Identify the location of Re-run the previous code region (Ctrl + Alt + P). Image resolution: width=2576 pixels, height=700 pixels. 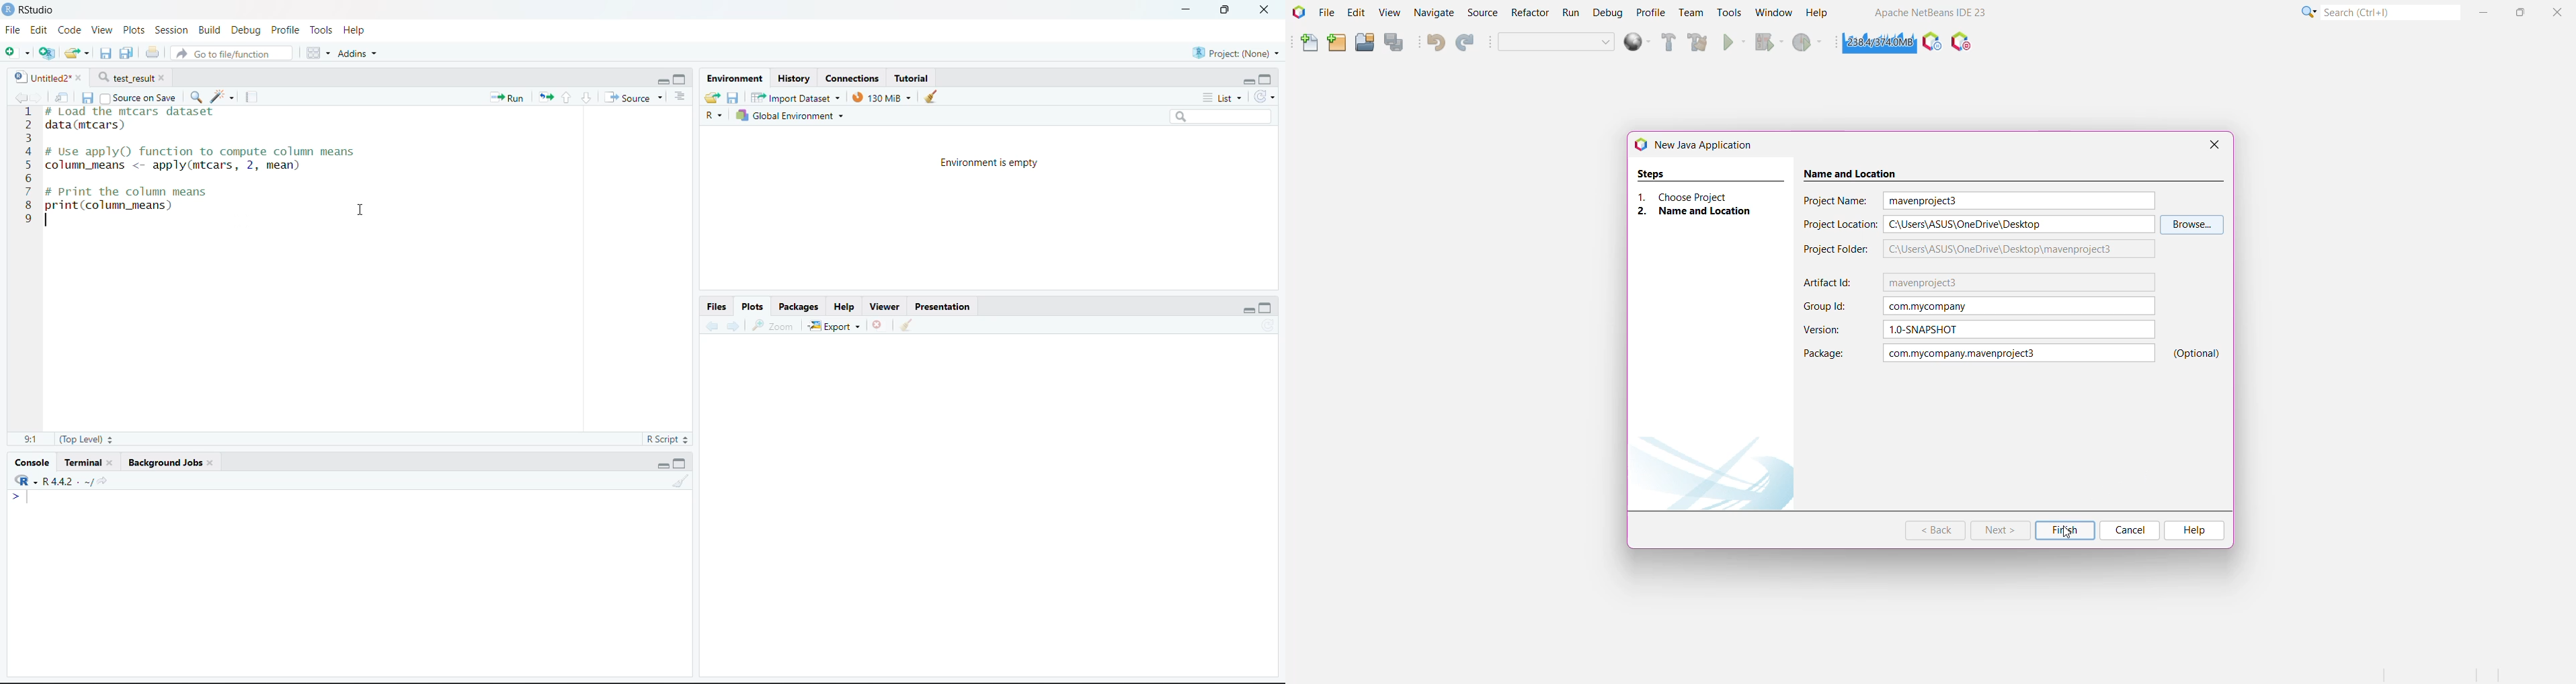
(545, 98).